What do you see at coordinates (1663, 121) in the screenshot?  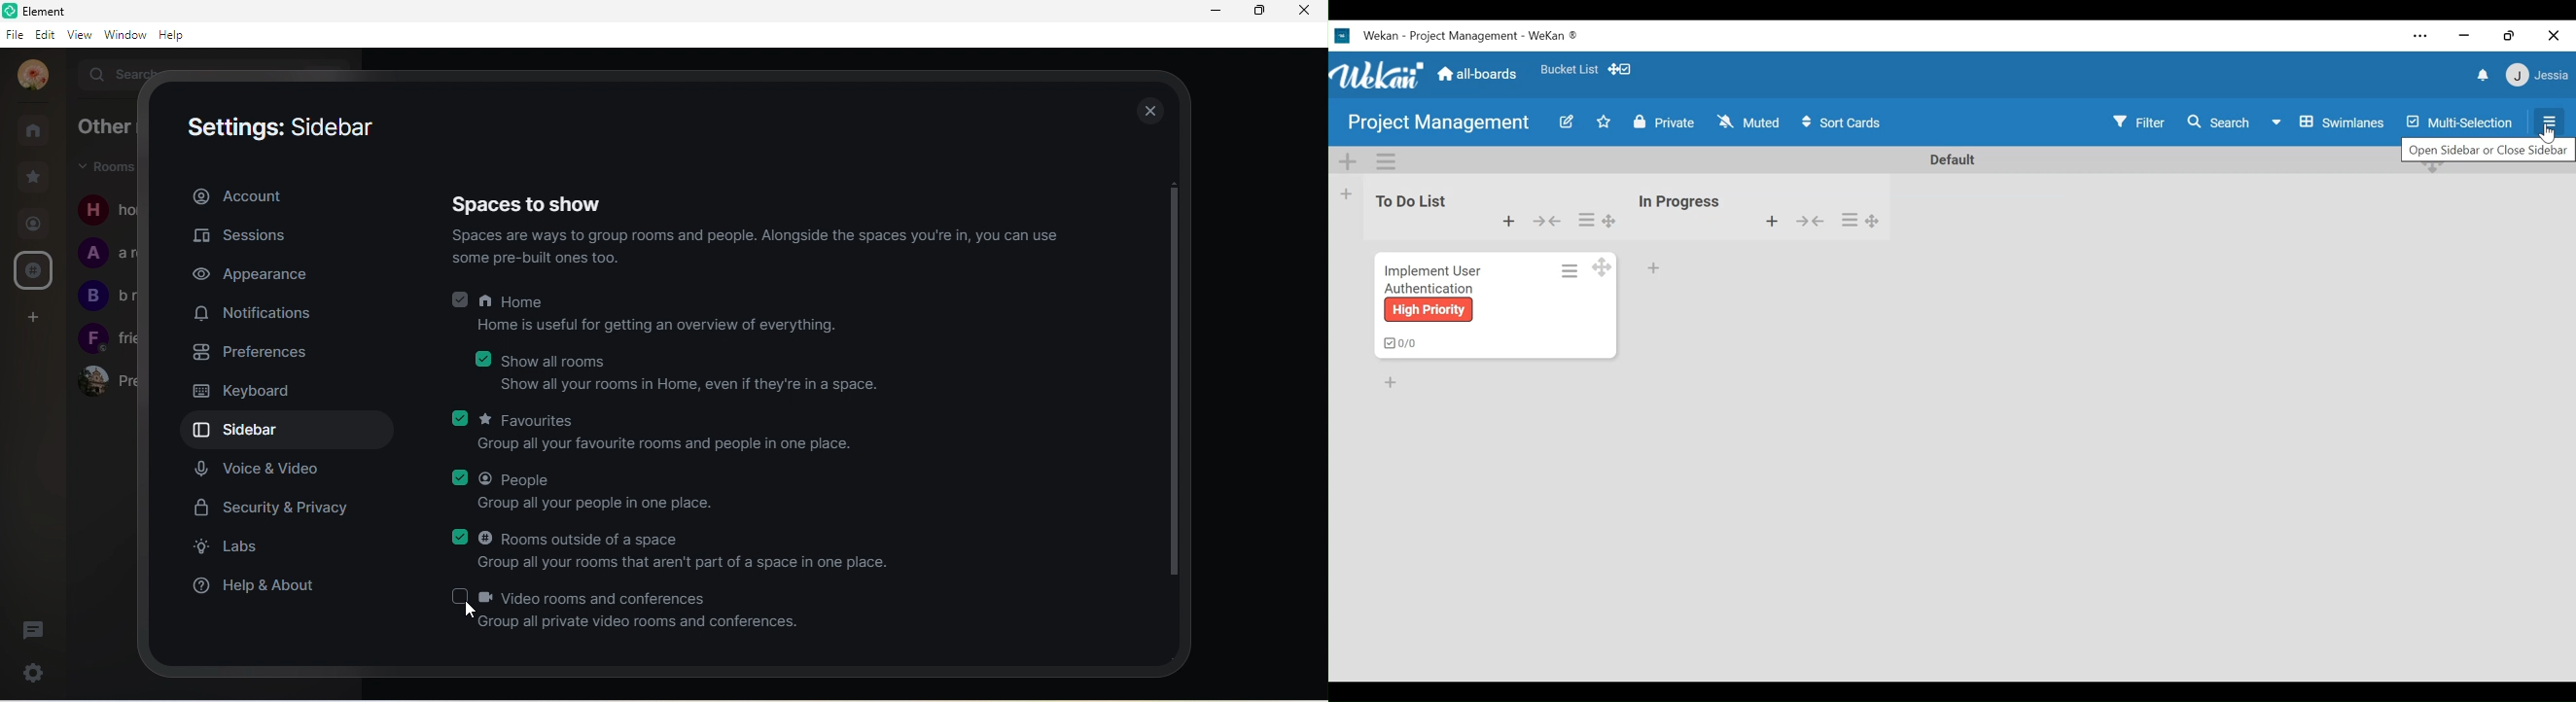 I see `Private` at bounding box center [1663, 121].